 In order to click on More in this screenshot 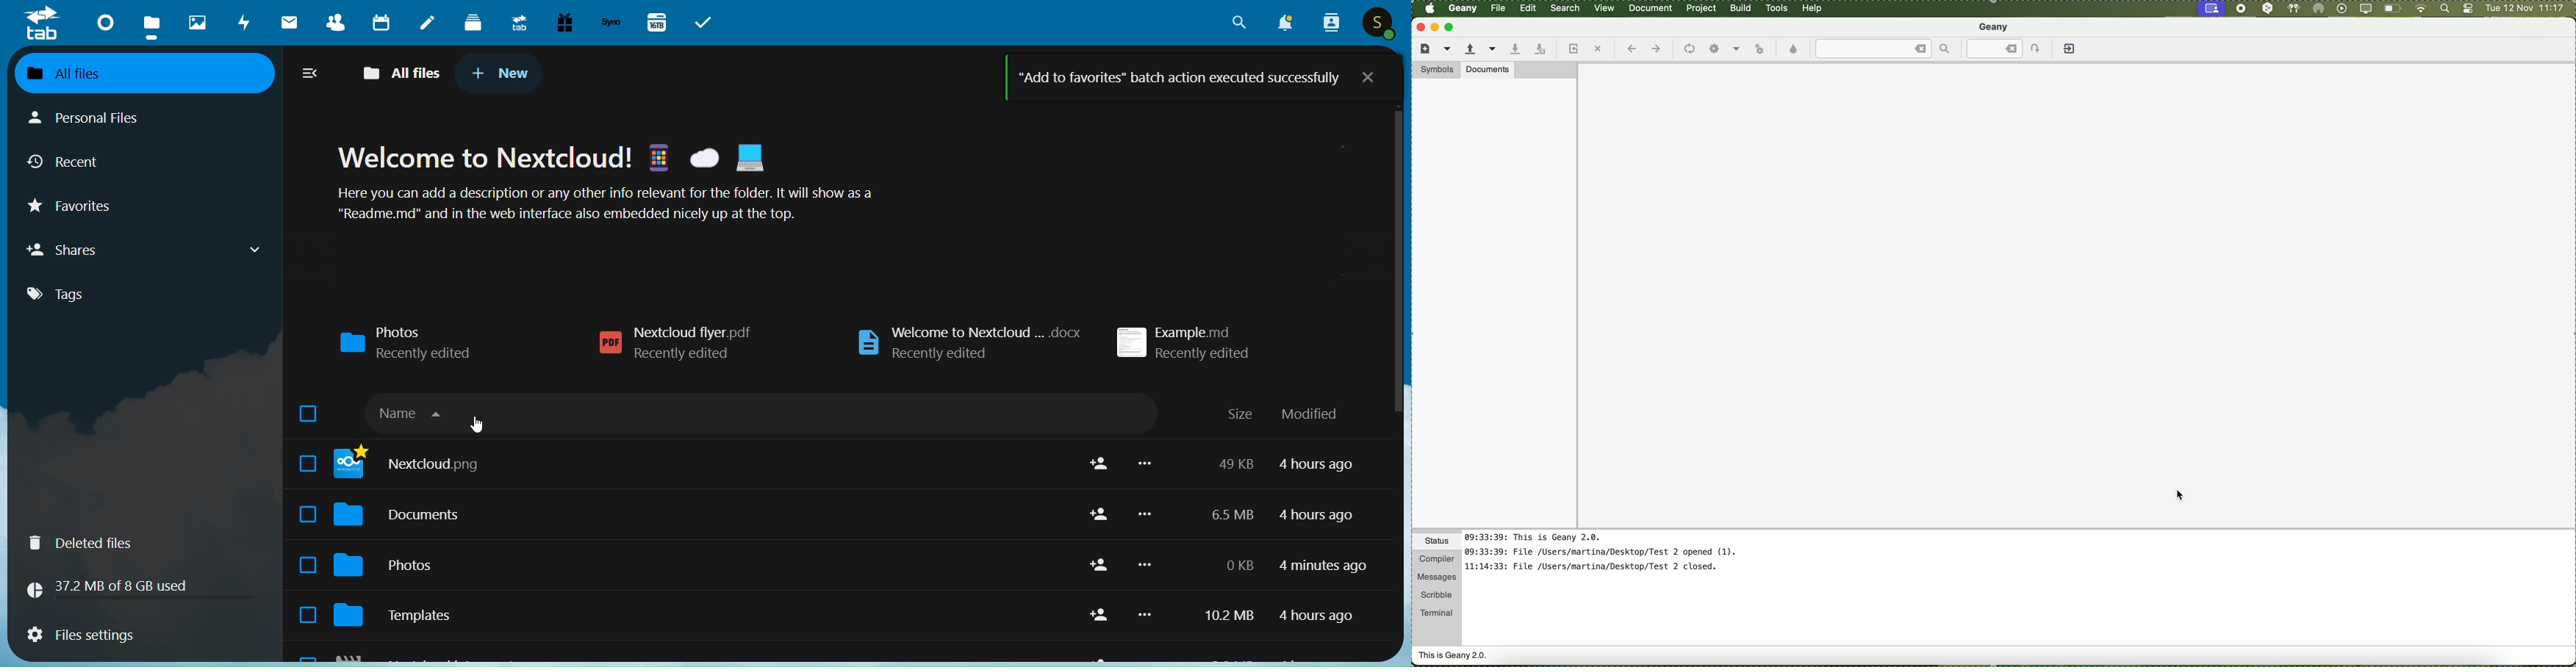, I will do `click(1145, 513)`.